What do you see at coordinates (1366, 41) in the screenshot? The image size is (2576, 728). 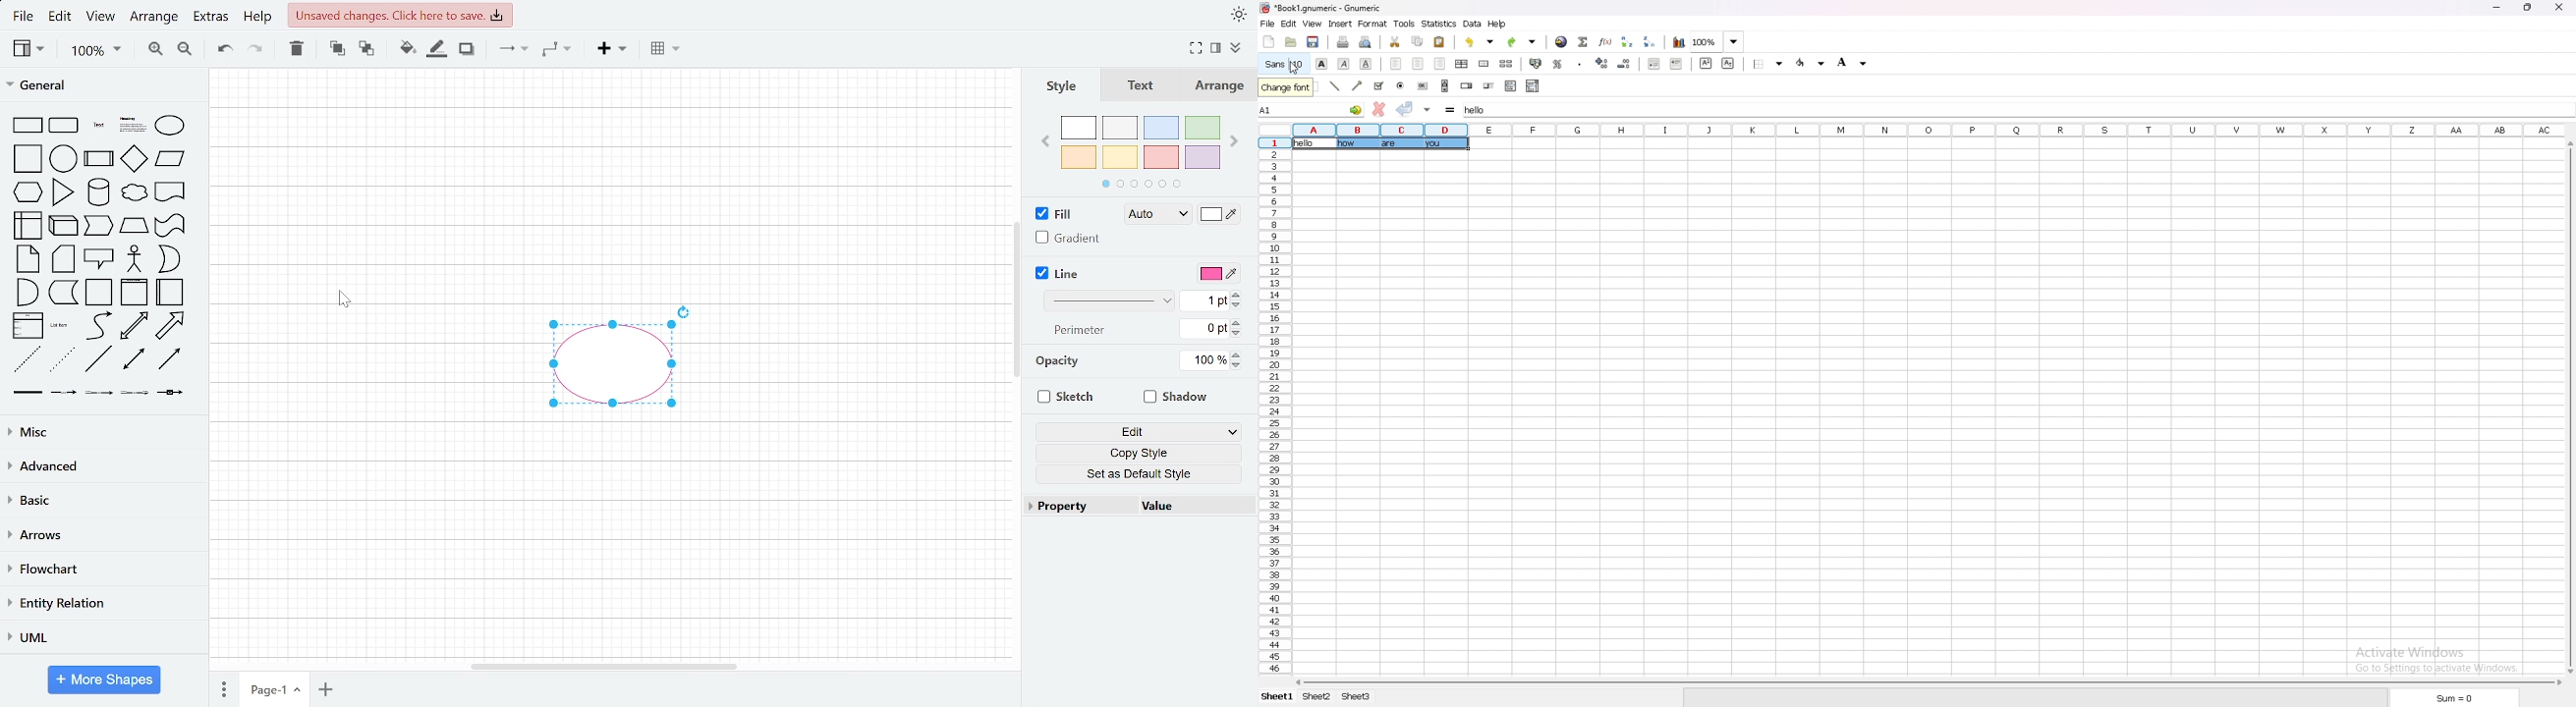 I see `print preview` at bounding box center [1366, 41].